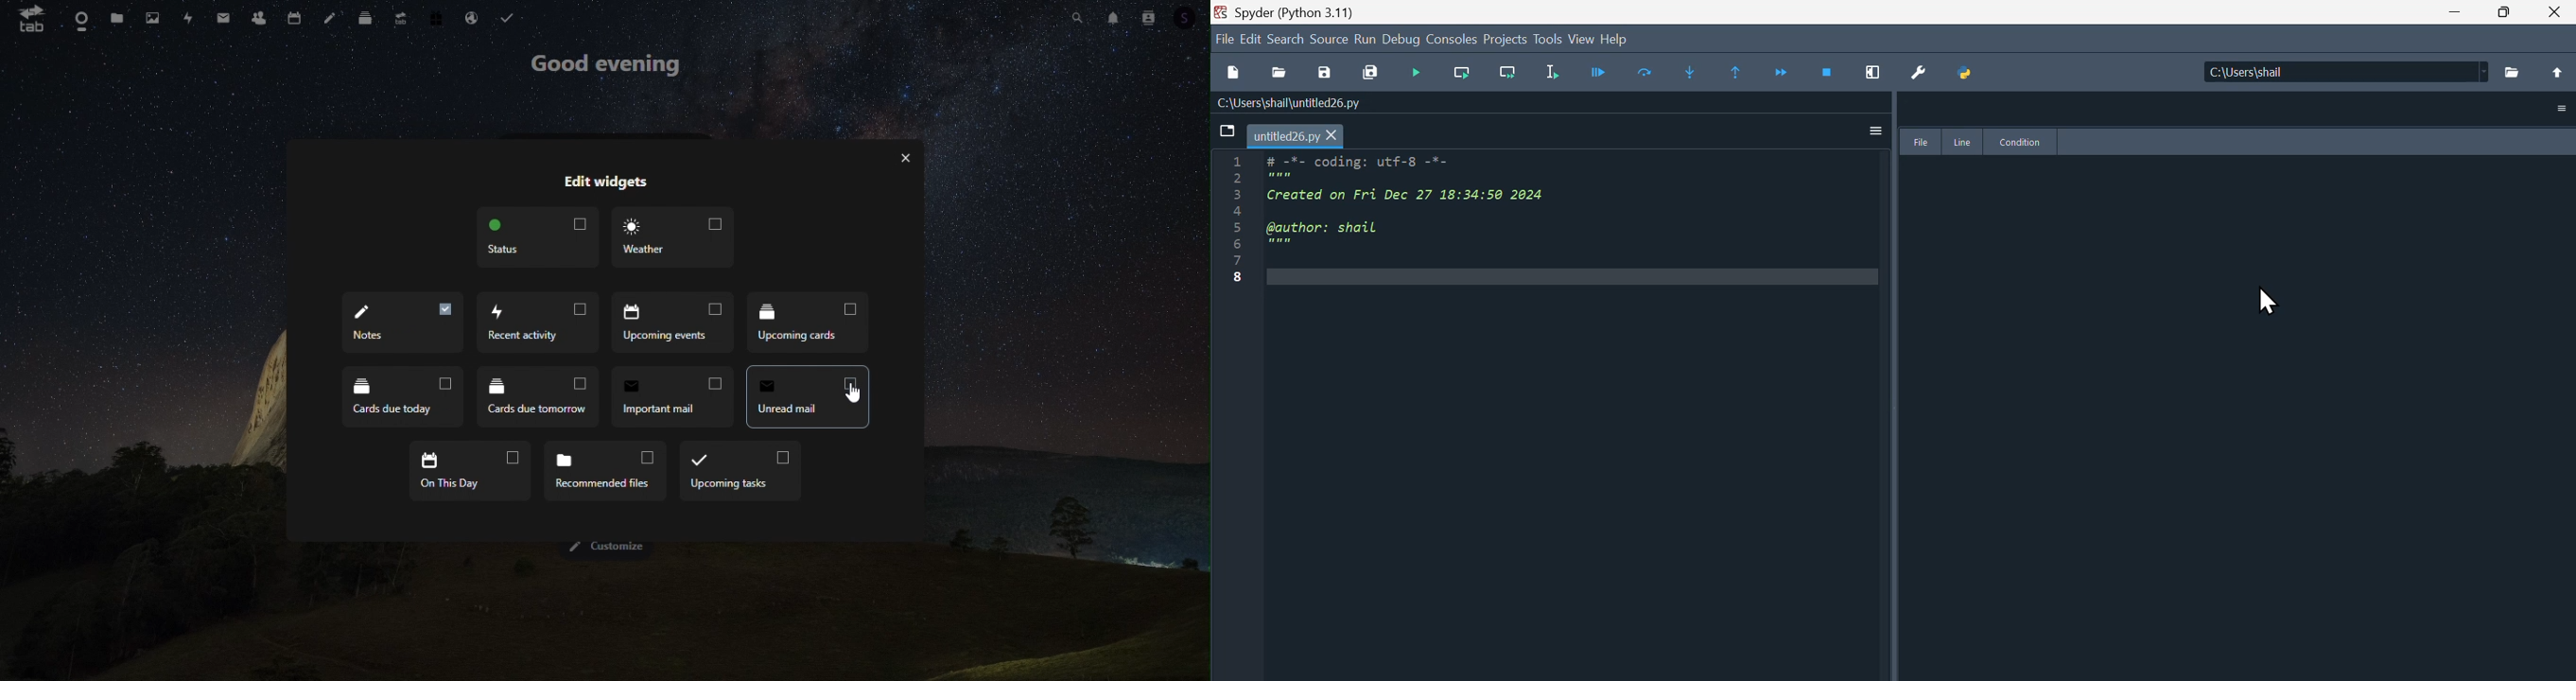  What do you see at coordinates (511, 16) in the screenshot?
I see `task` at bounding box center [511, 16].